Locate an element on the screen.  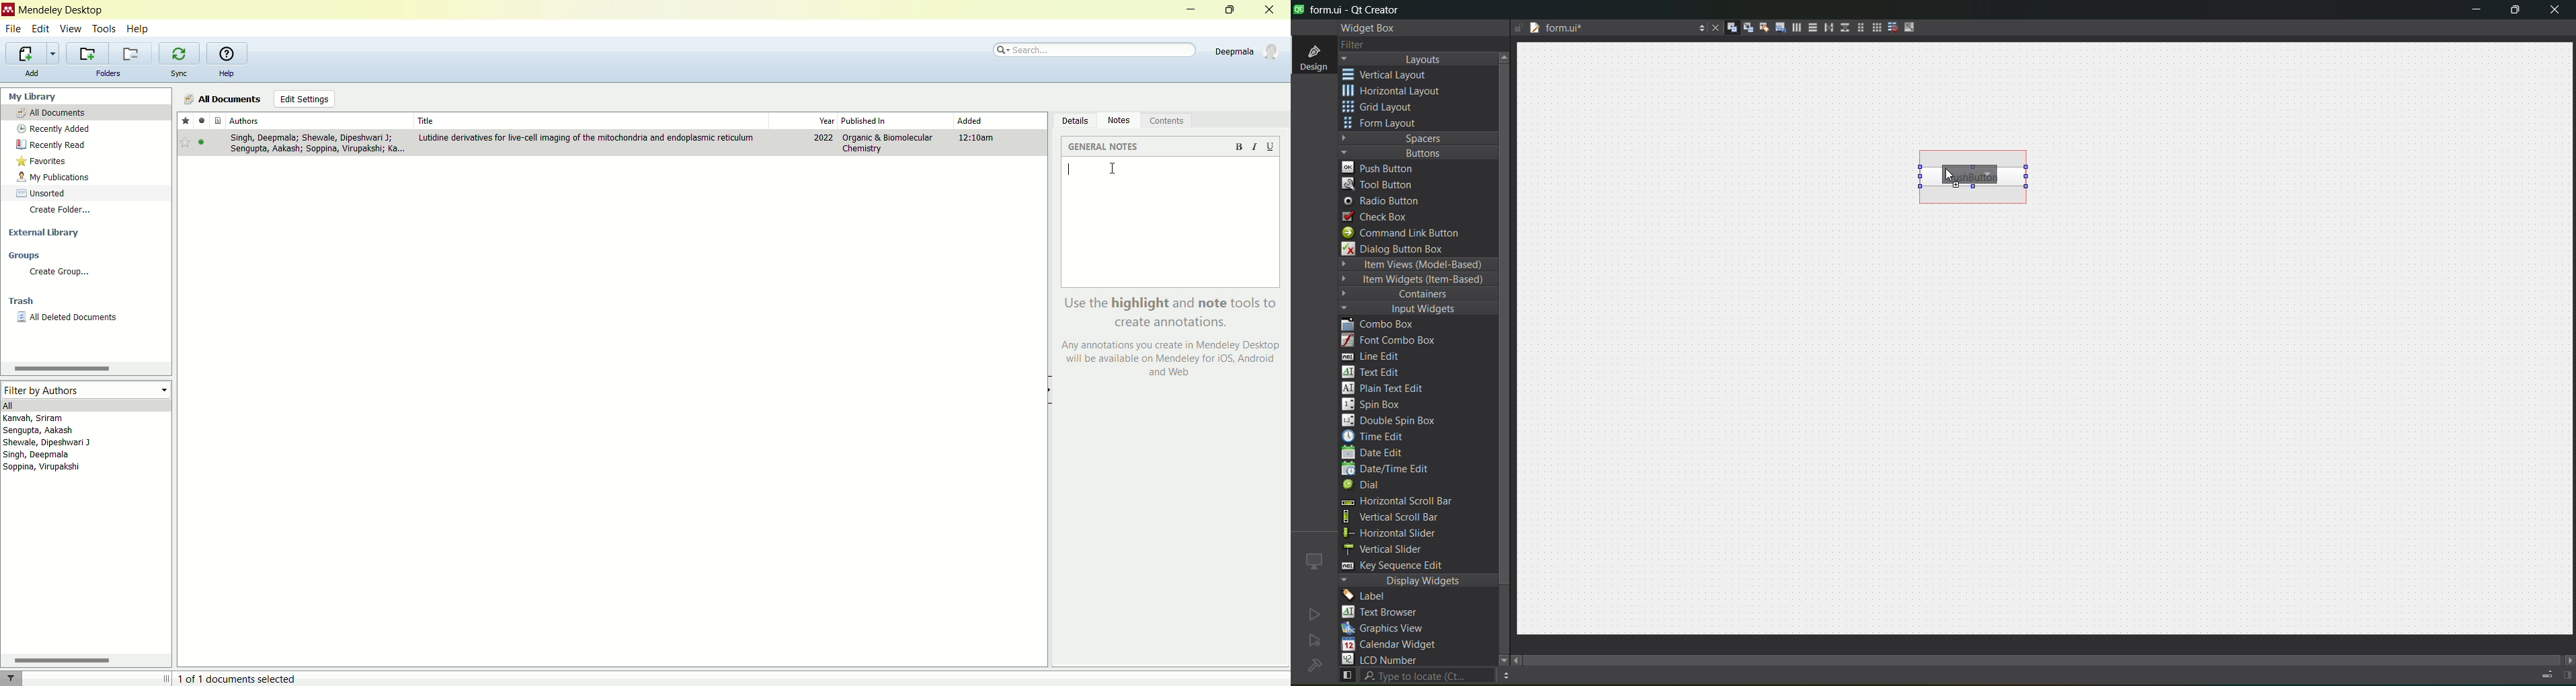
vertical slider is located at coordinates (1396, 549).